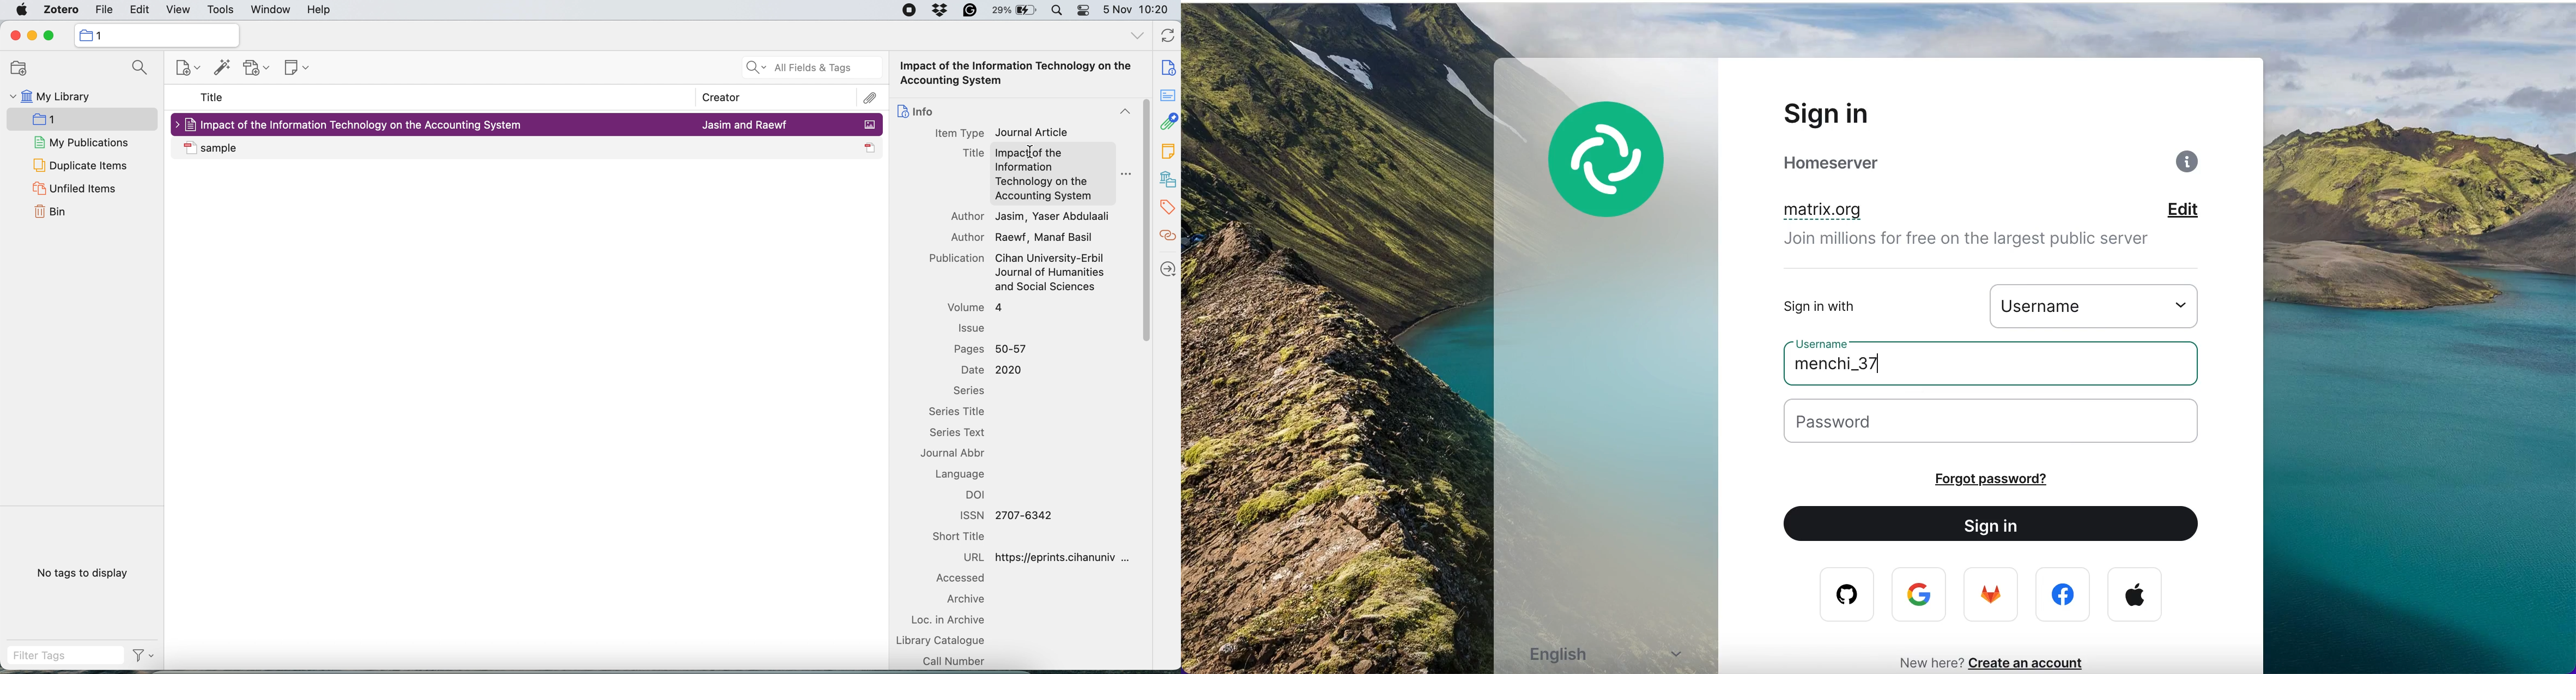  What do you see at coordinates (2101, 305) in the screenshot?
I see `username` at bounding box center [2101, 305].